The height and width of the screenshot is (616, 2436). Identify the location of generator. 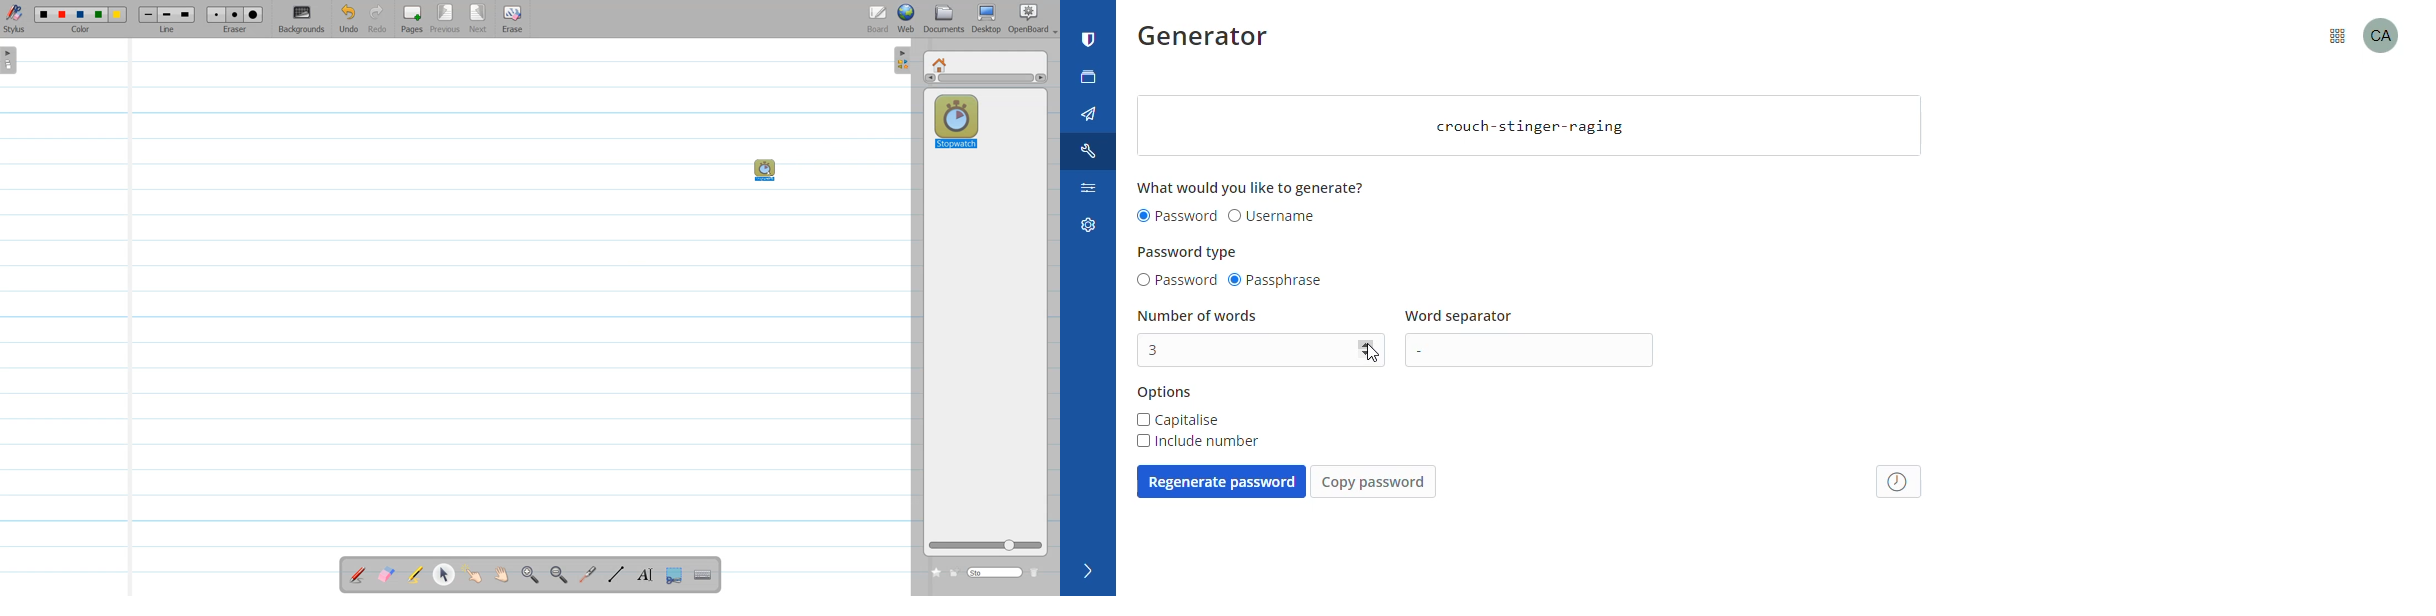
(1210, 40).